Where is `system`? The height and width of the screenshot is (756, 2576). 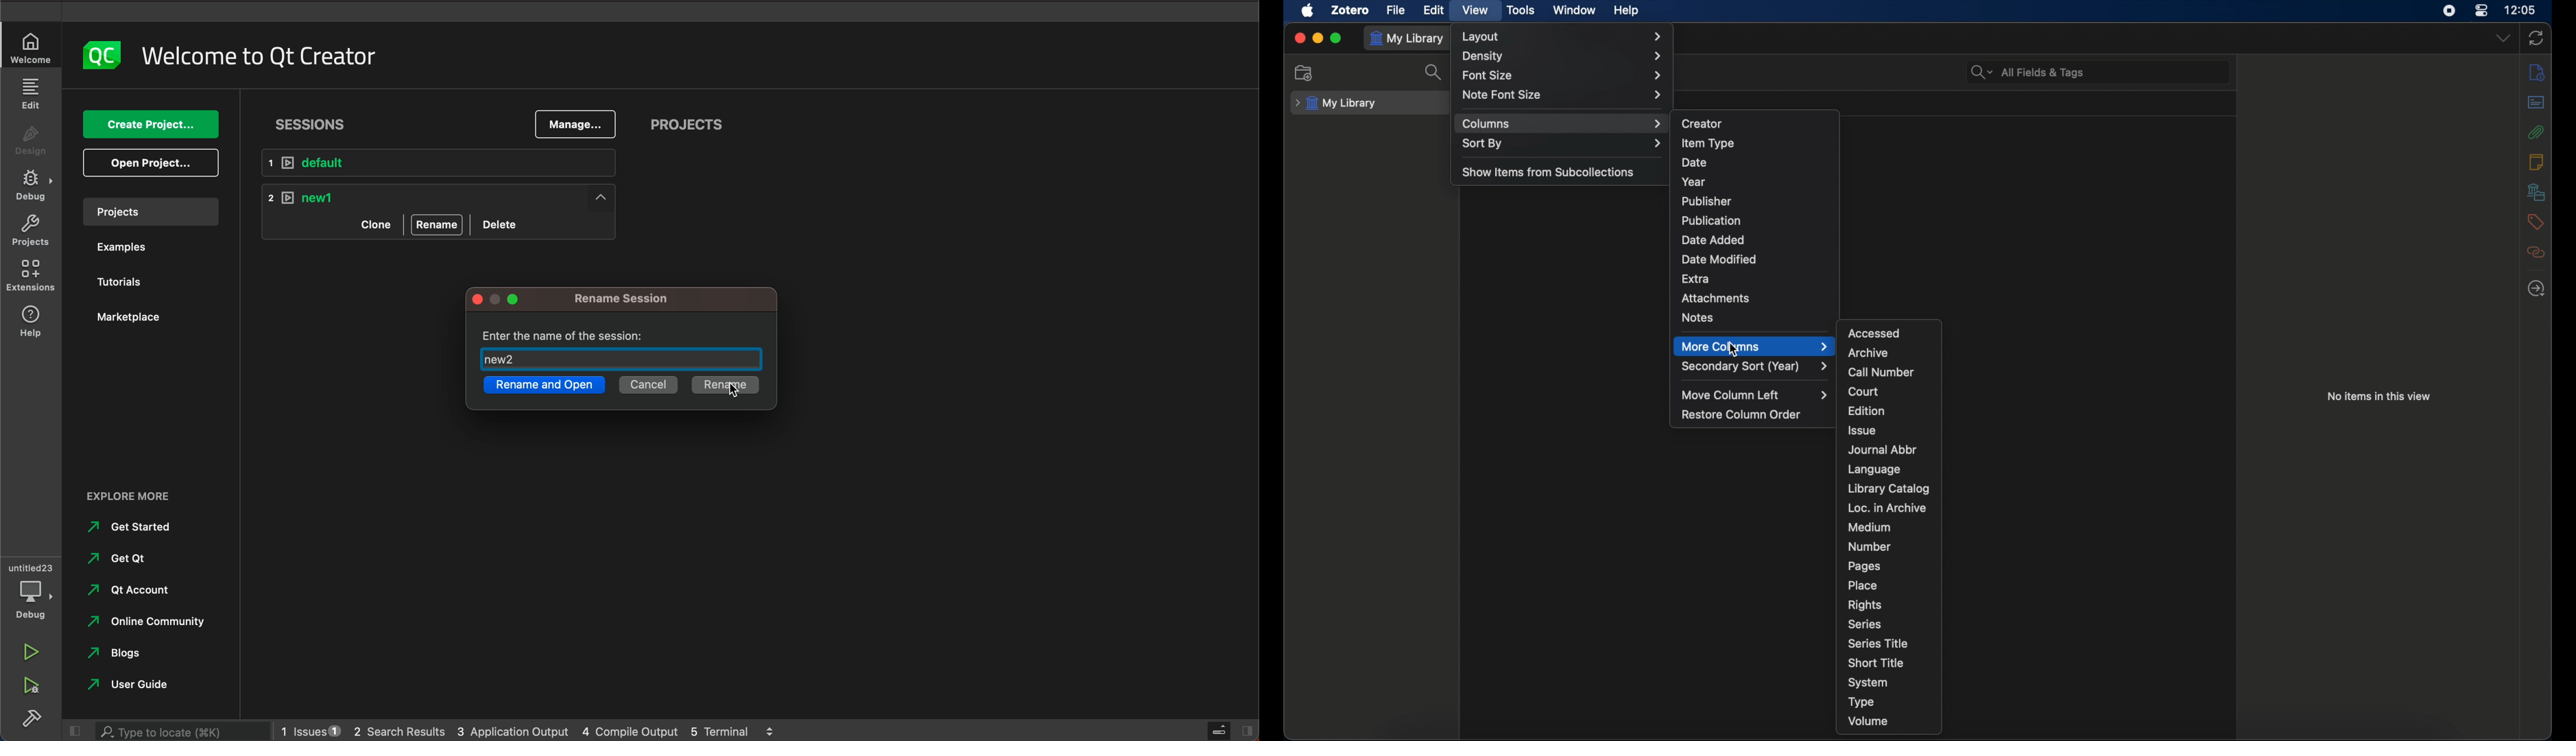
system is located at coordinates (1868, 683).